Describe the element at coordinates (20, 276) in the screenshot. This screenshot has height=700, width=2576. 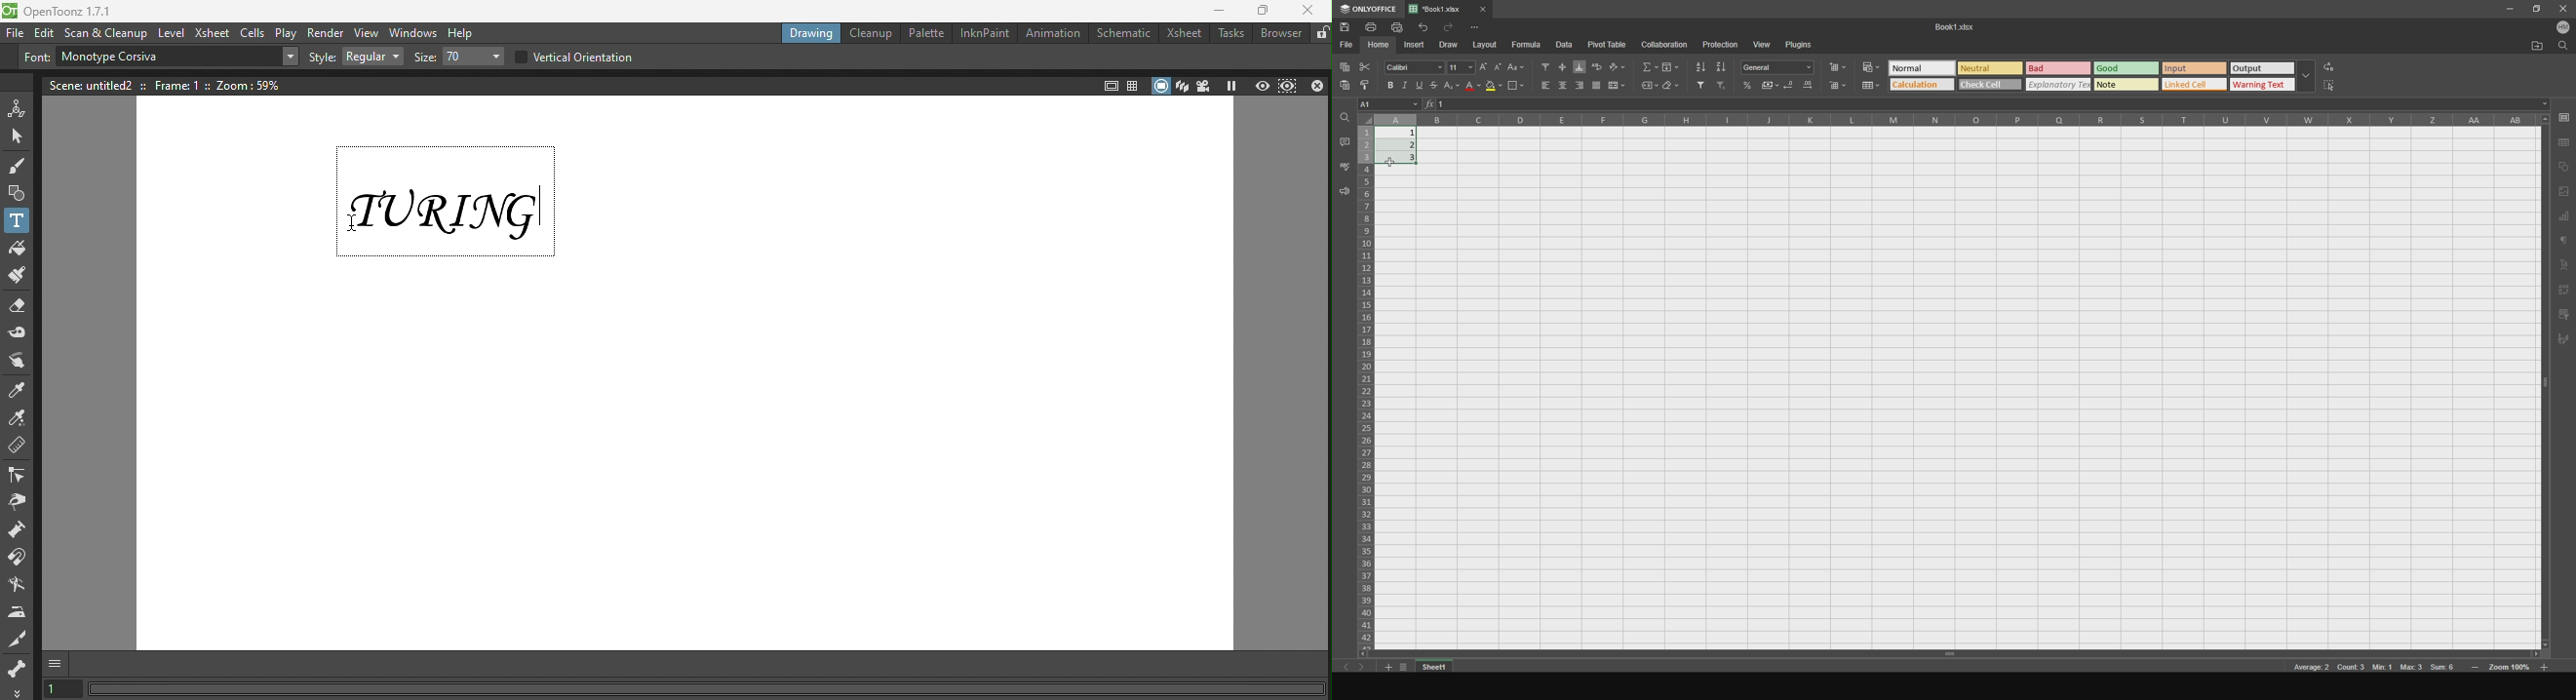
I see `Paint Brush tool` at that location.